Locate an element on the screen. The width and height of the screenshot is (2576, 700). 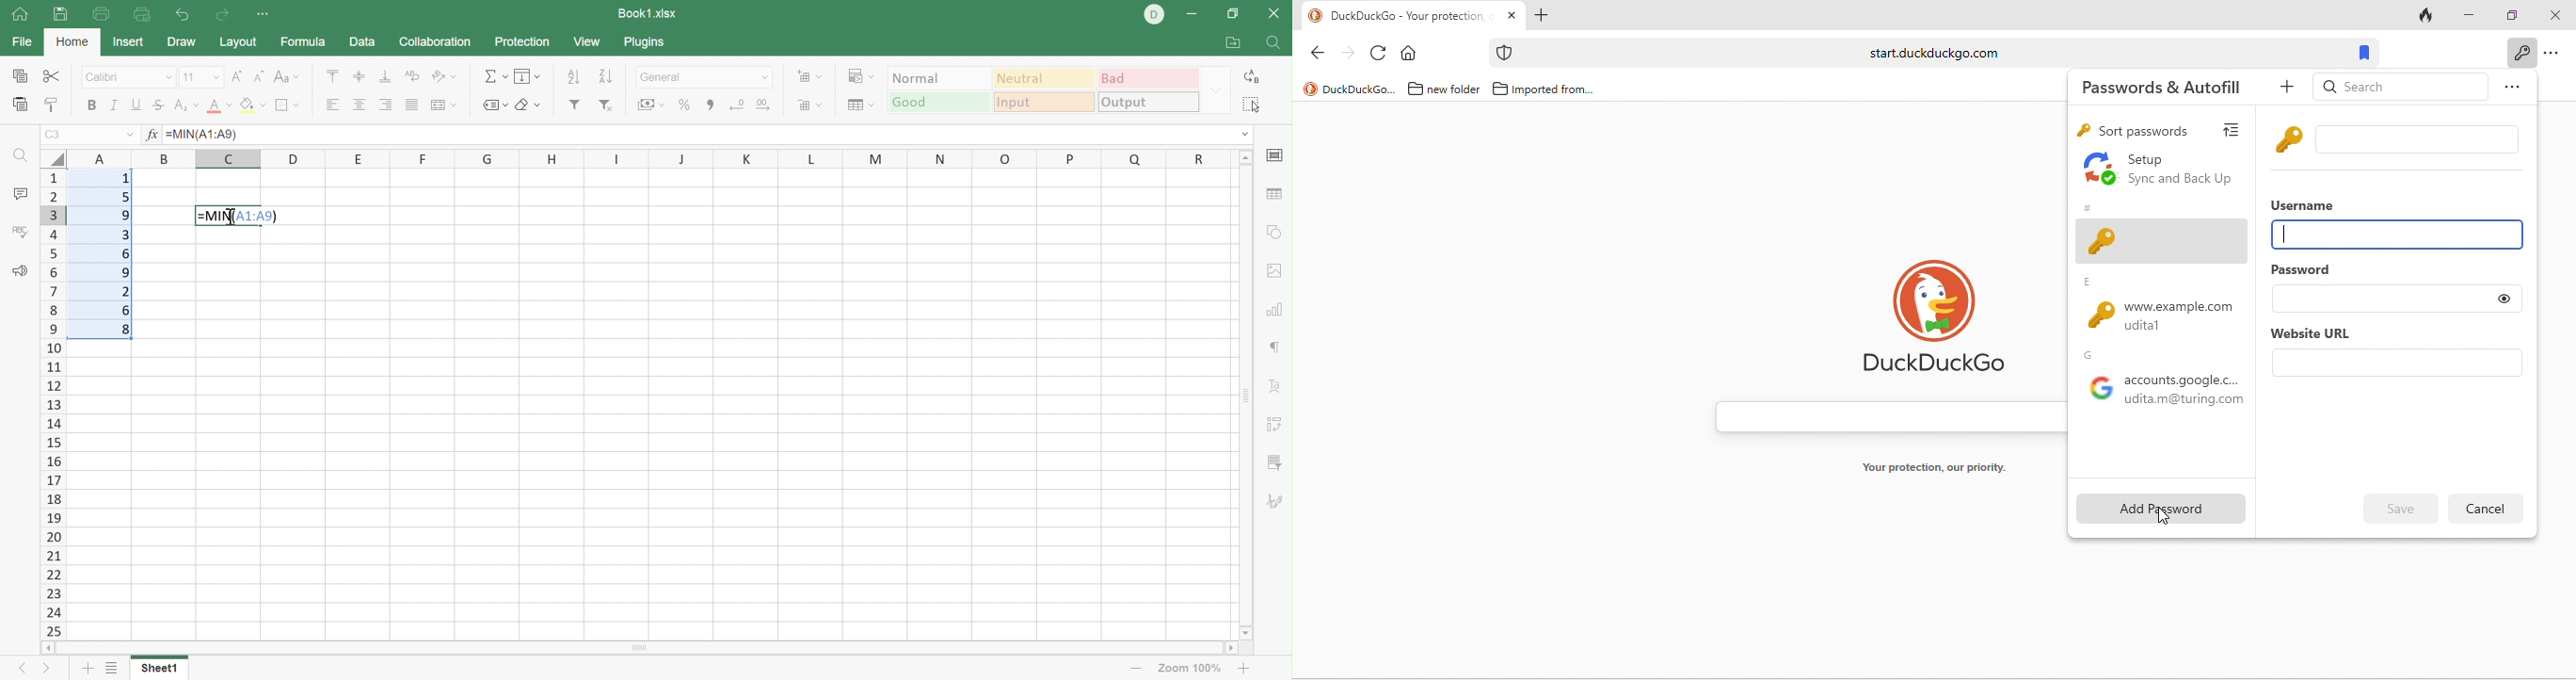
Save is located at coordinates (59, 15).